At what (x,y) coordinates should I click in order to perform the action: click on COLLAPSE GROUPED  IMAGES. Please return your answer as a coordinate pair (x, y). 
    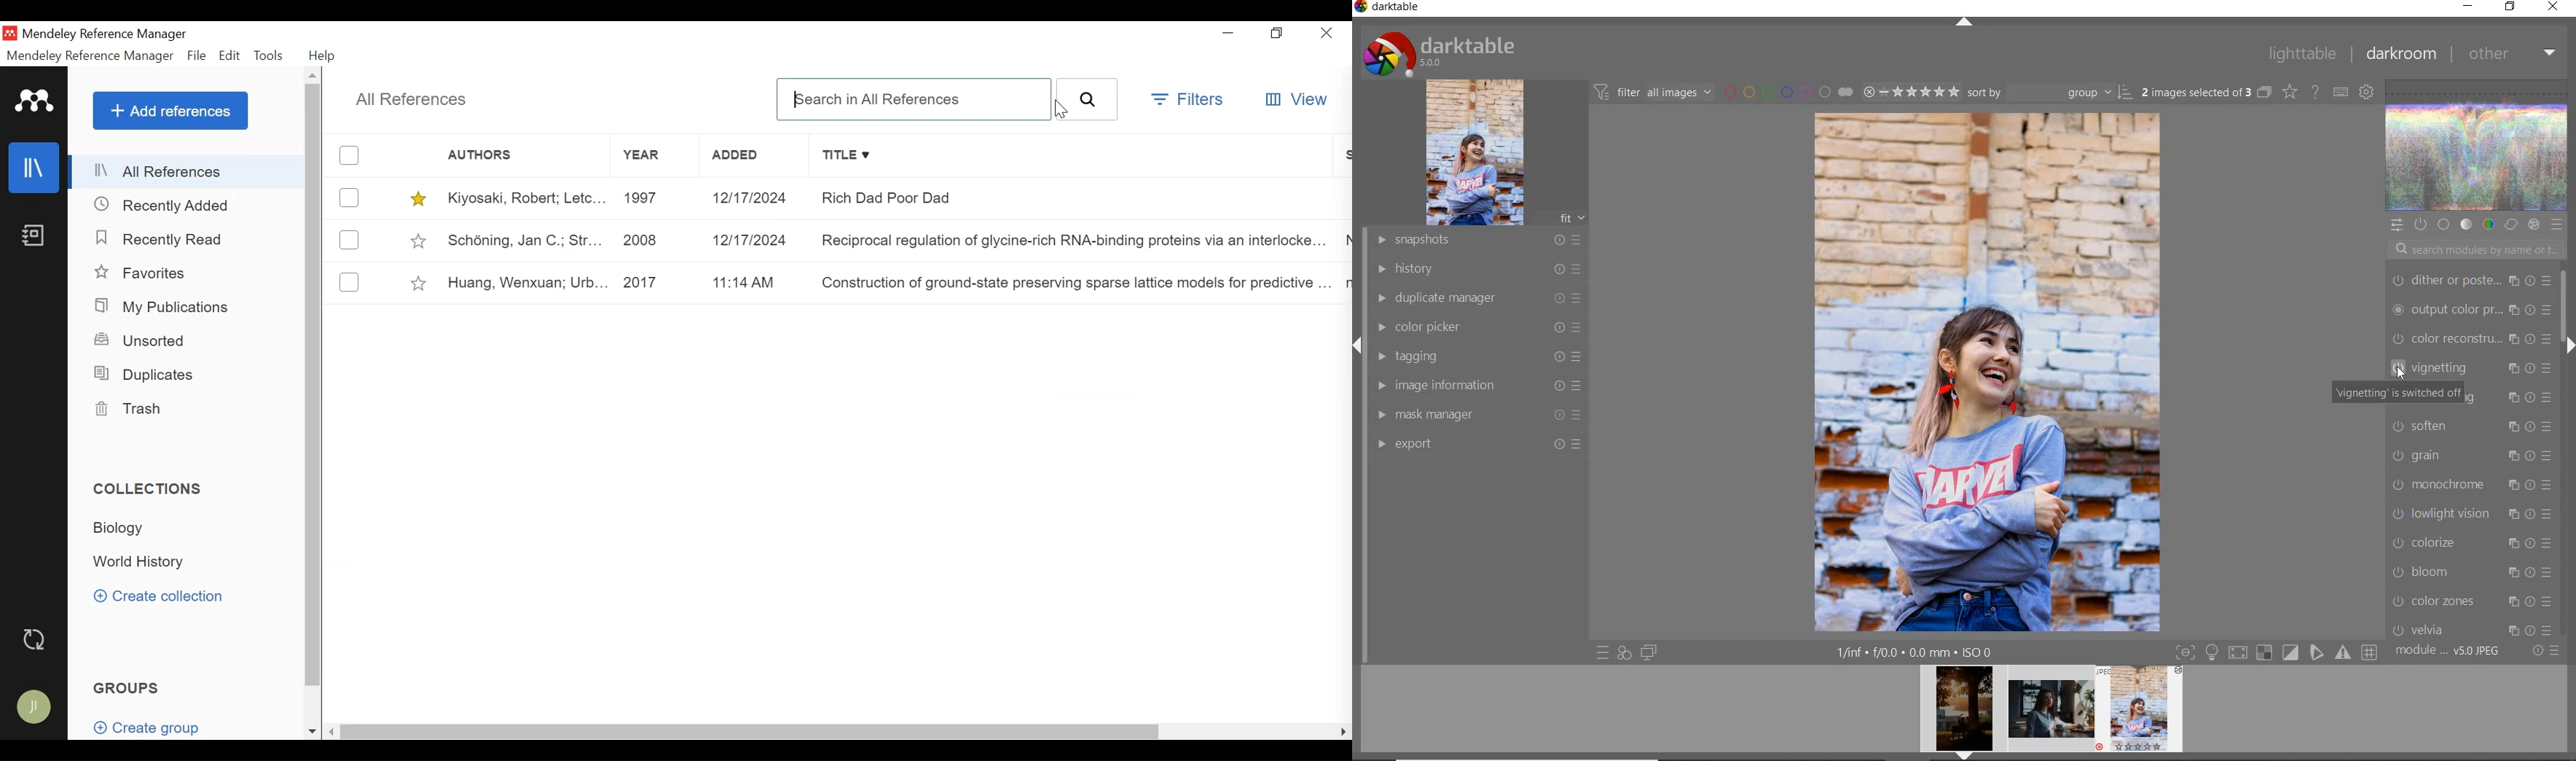
    Looking at the image, I should click on (2264, 91).